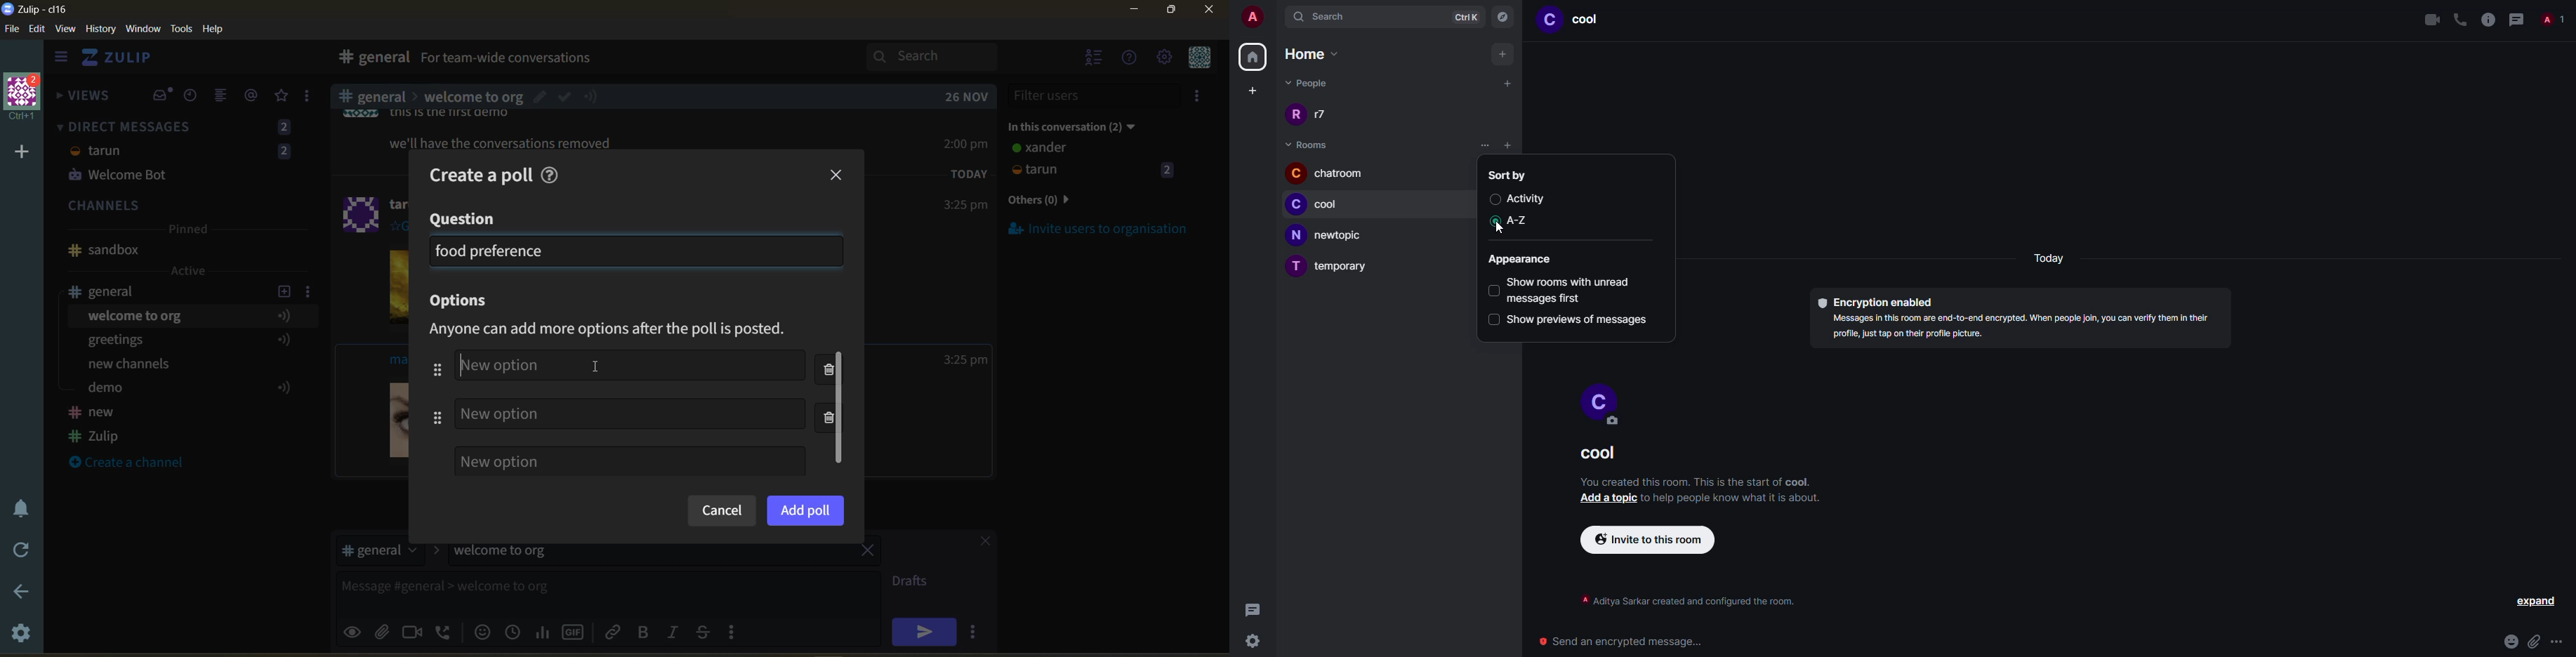 This screenshot has height=672, width=2576. Describe the element at coordinates (1592, 455) in the screenshot. I see `room` at that location.